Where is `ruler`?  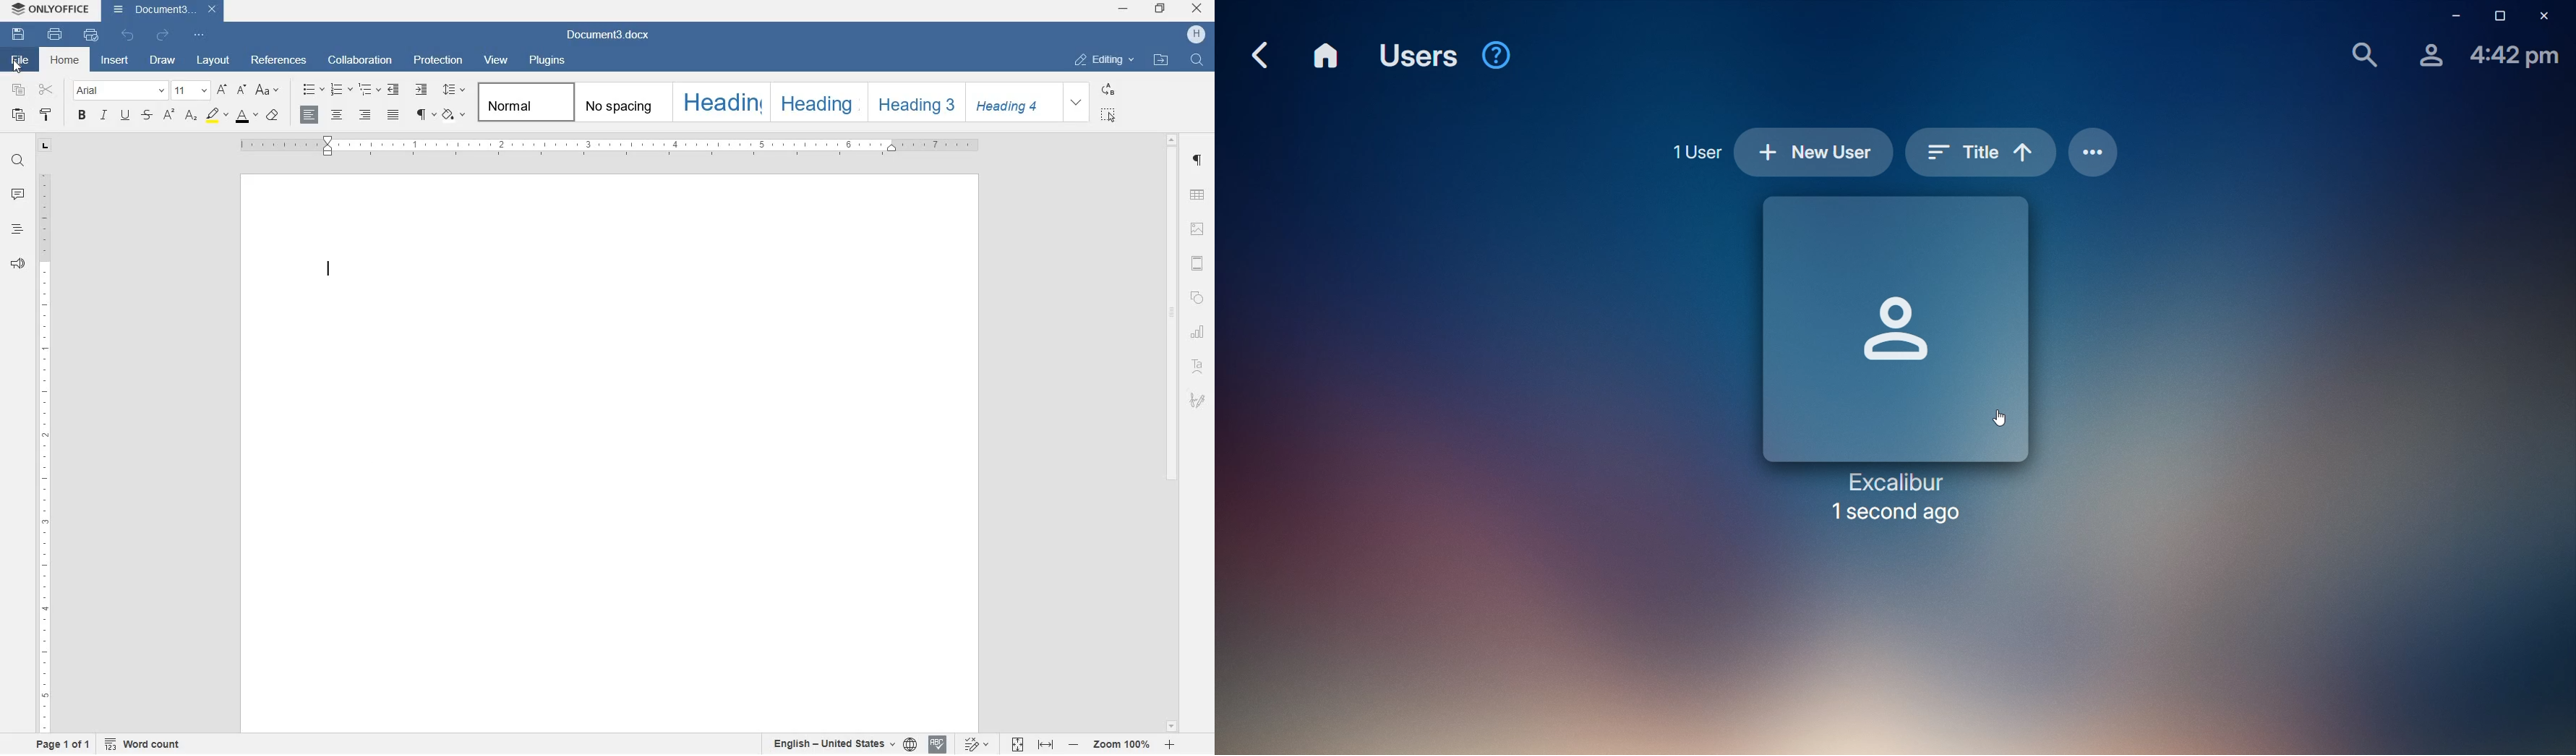
ruler is located at coordinates (616, 147).